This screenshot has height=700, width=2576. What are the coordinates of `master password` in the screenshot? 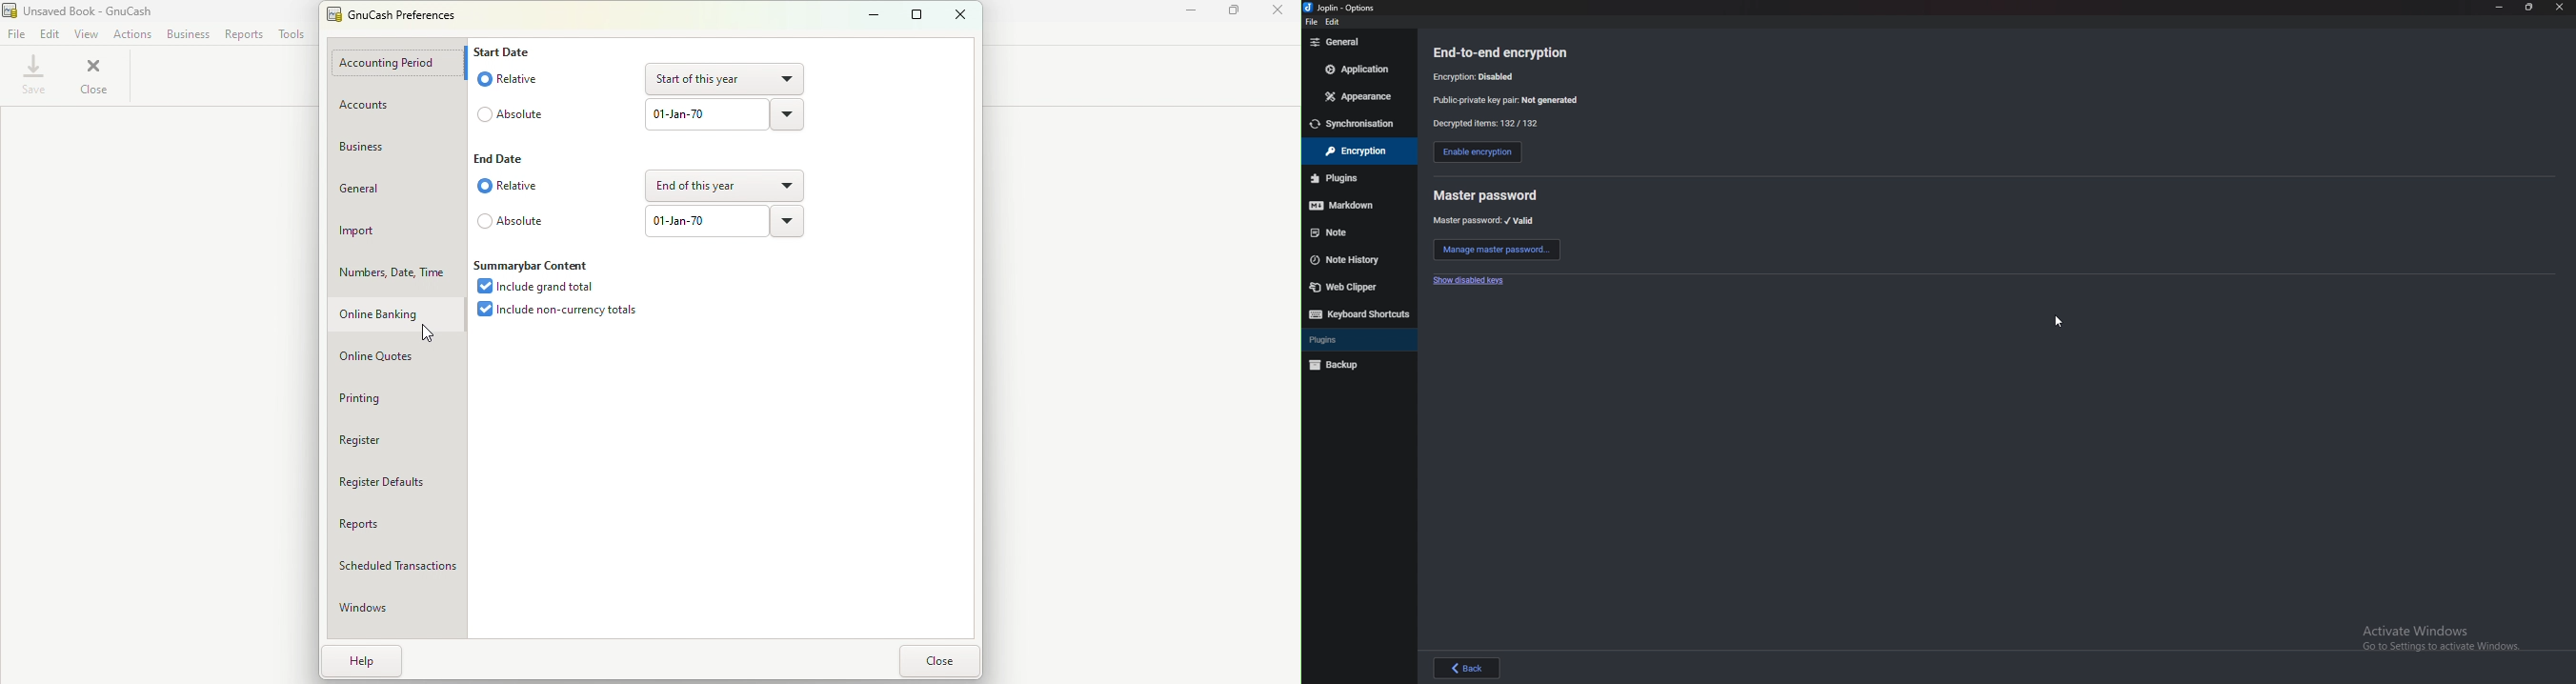 It's located at (1485, 195).